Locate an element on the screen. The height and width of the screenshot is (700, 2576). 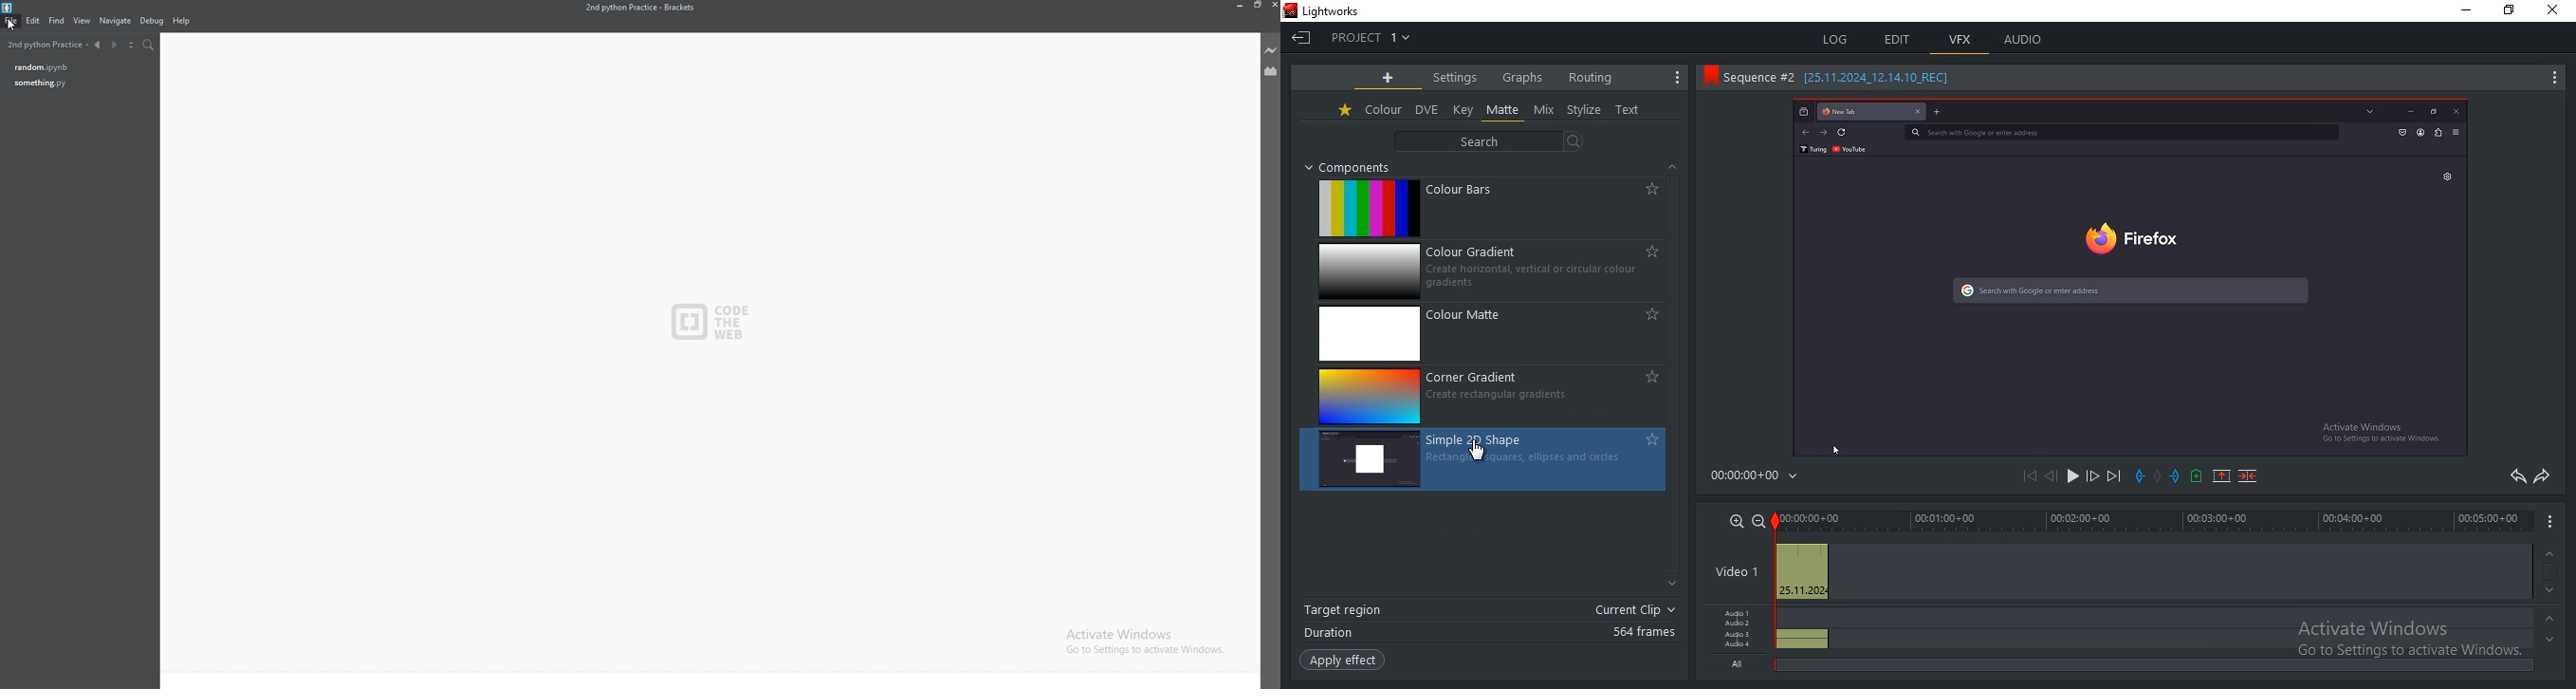
vfx is located at coordinates (1960, 40).